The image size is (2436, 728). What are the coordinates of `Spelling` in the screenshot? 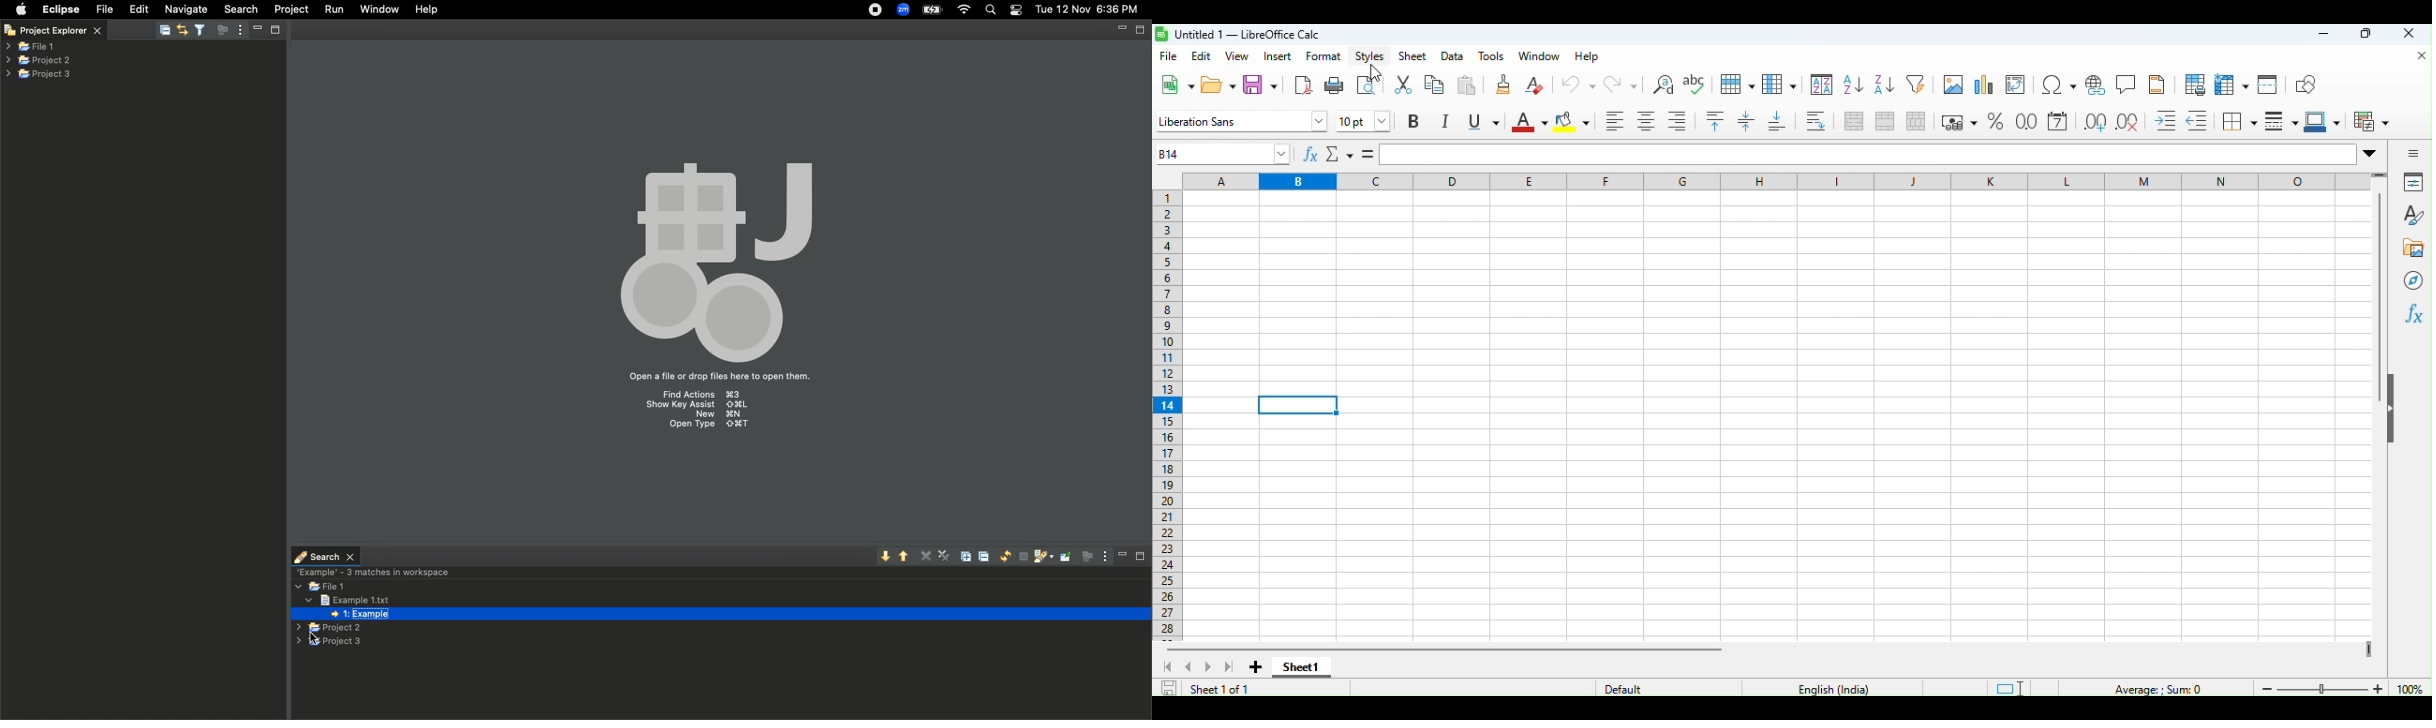 It's located at (1695, 83).